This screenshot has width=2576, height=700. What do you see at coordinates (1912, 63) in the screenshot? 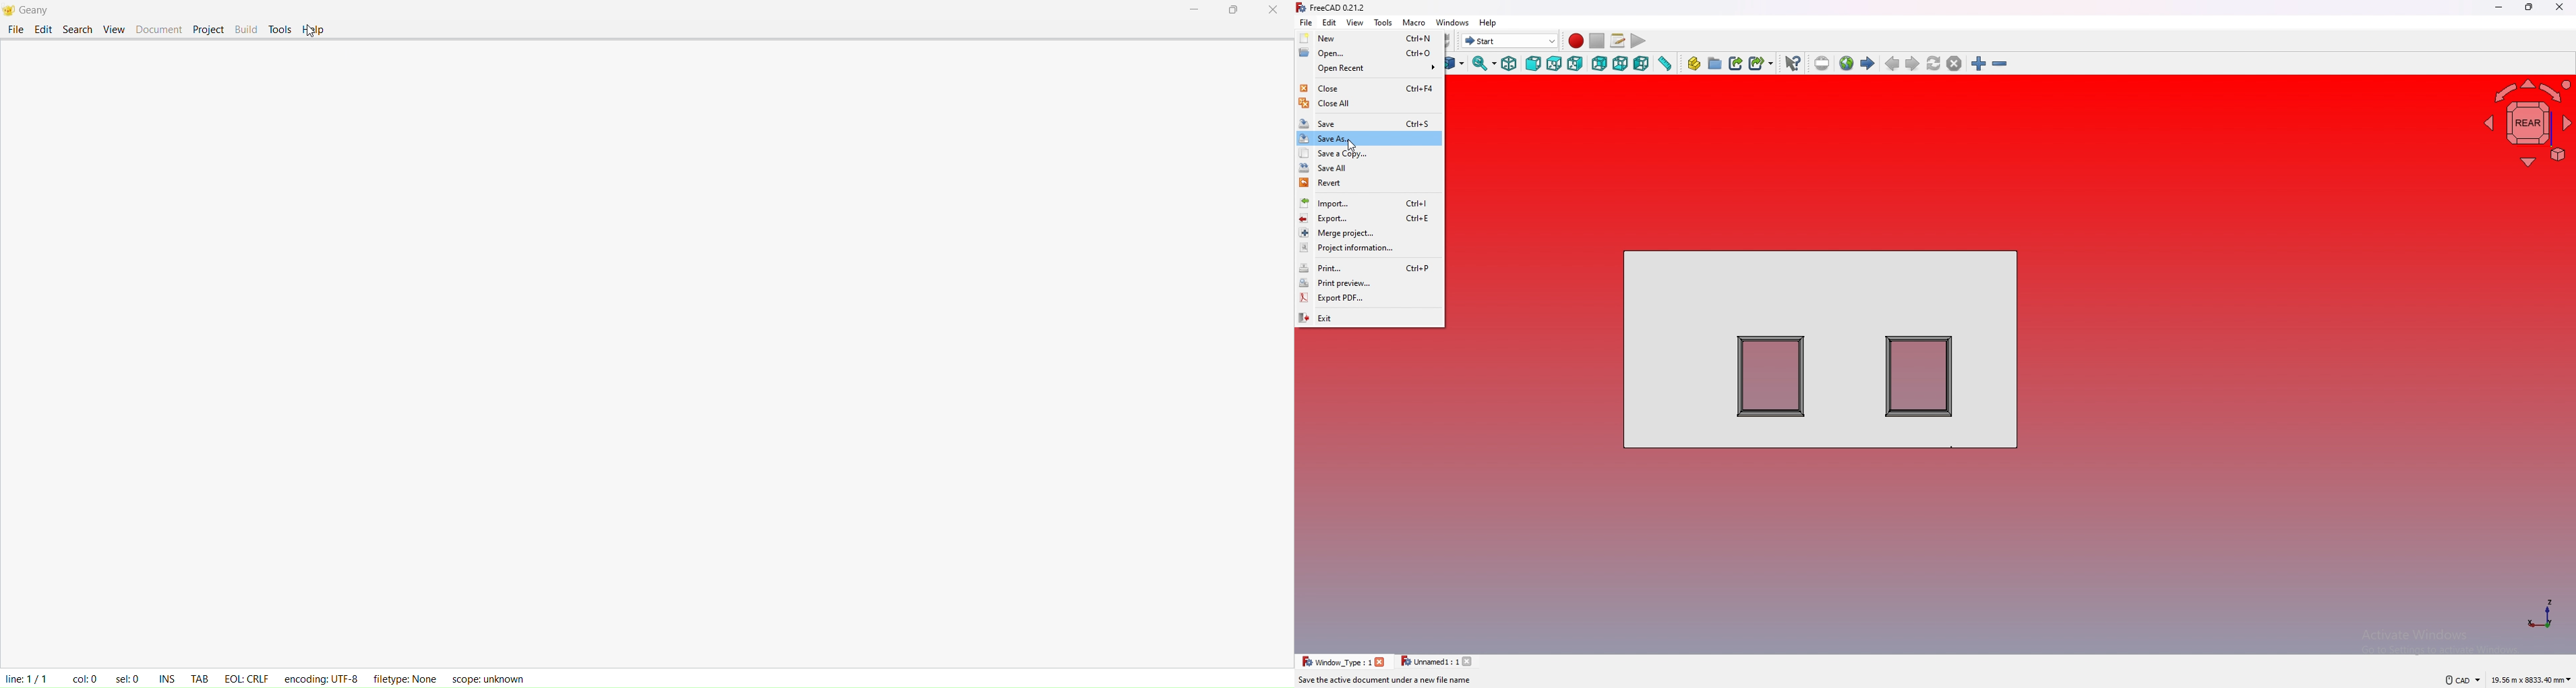
I see `next page` at bounding box center [1912, 63].